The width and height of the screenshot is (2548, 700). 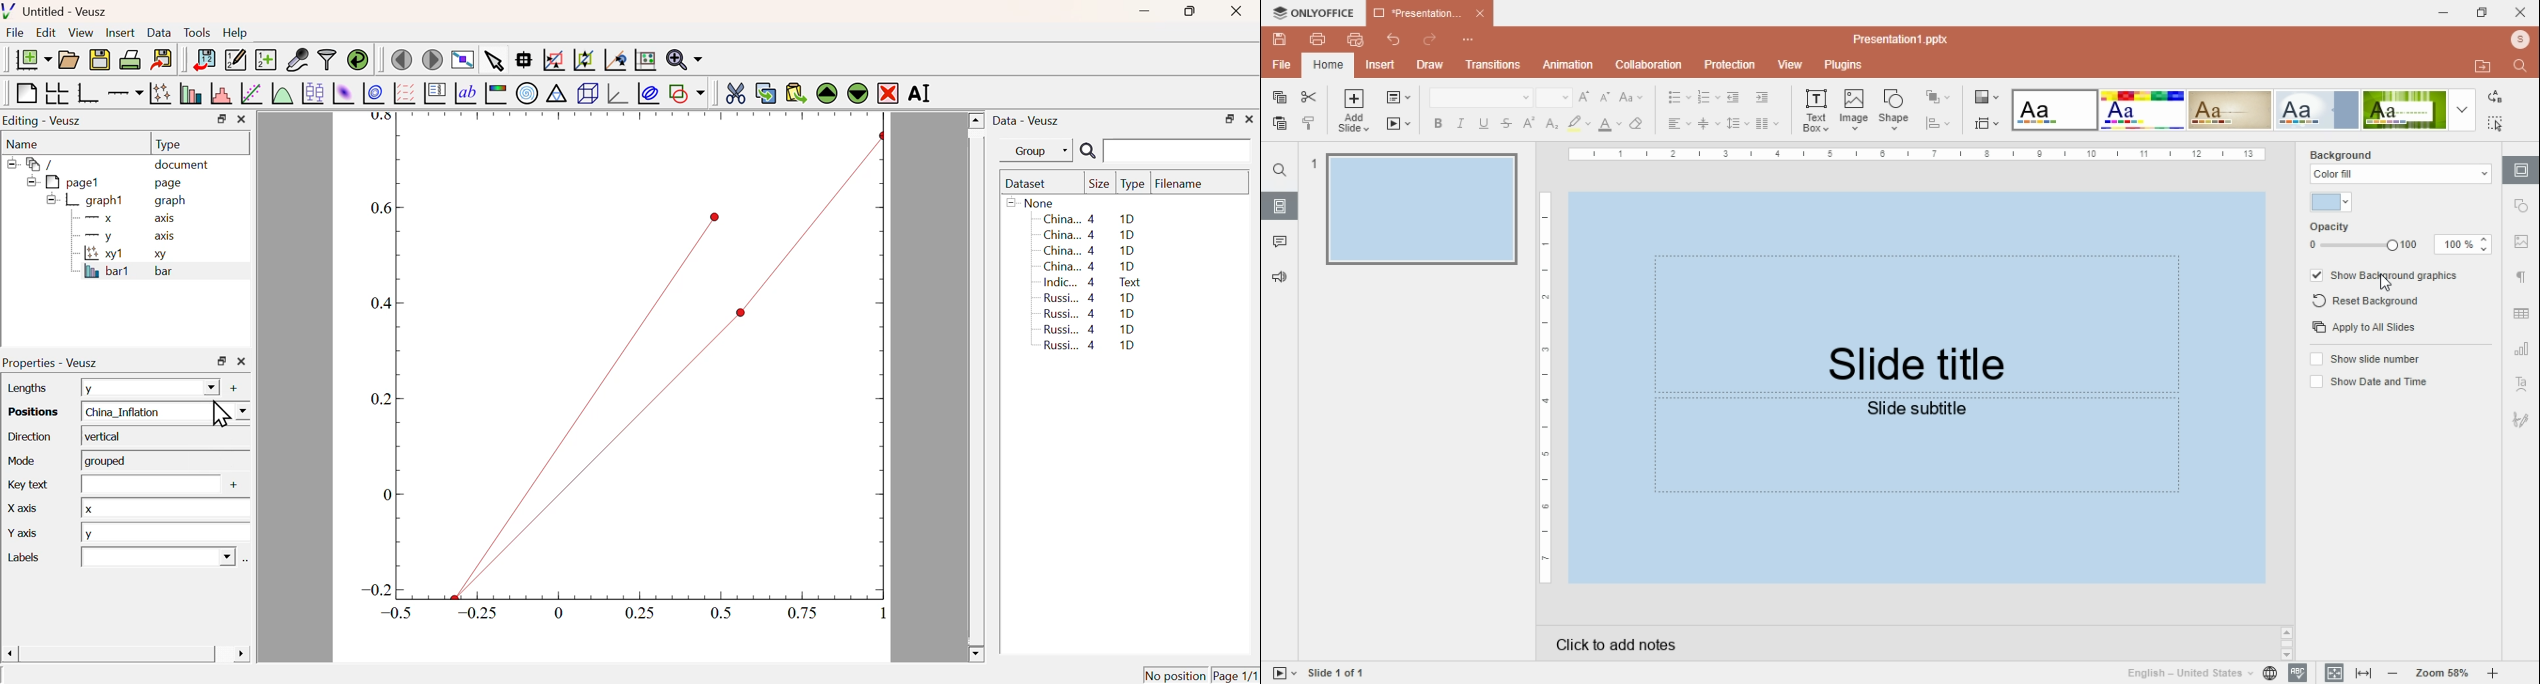 I want to click on Click to Reset Graph axis, so click(x=645, y=58).